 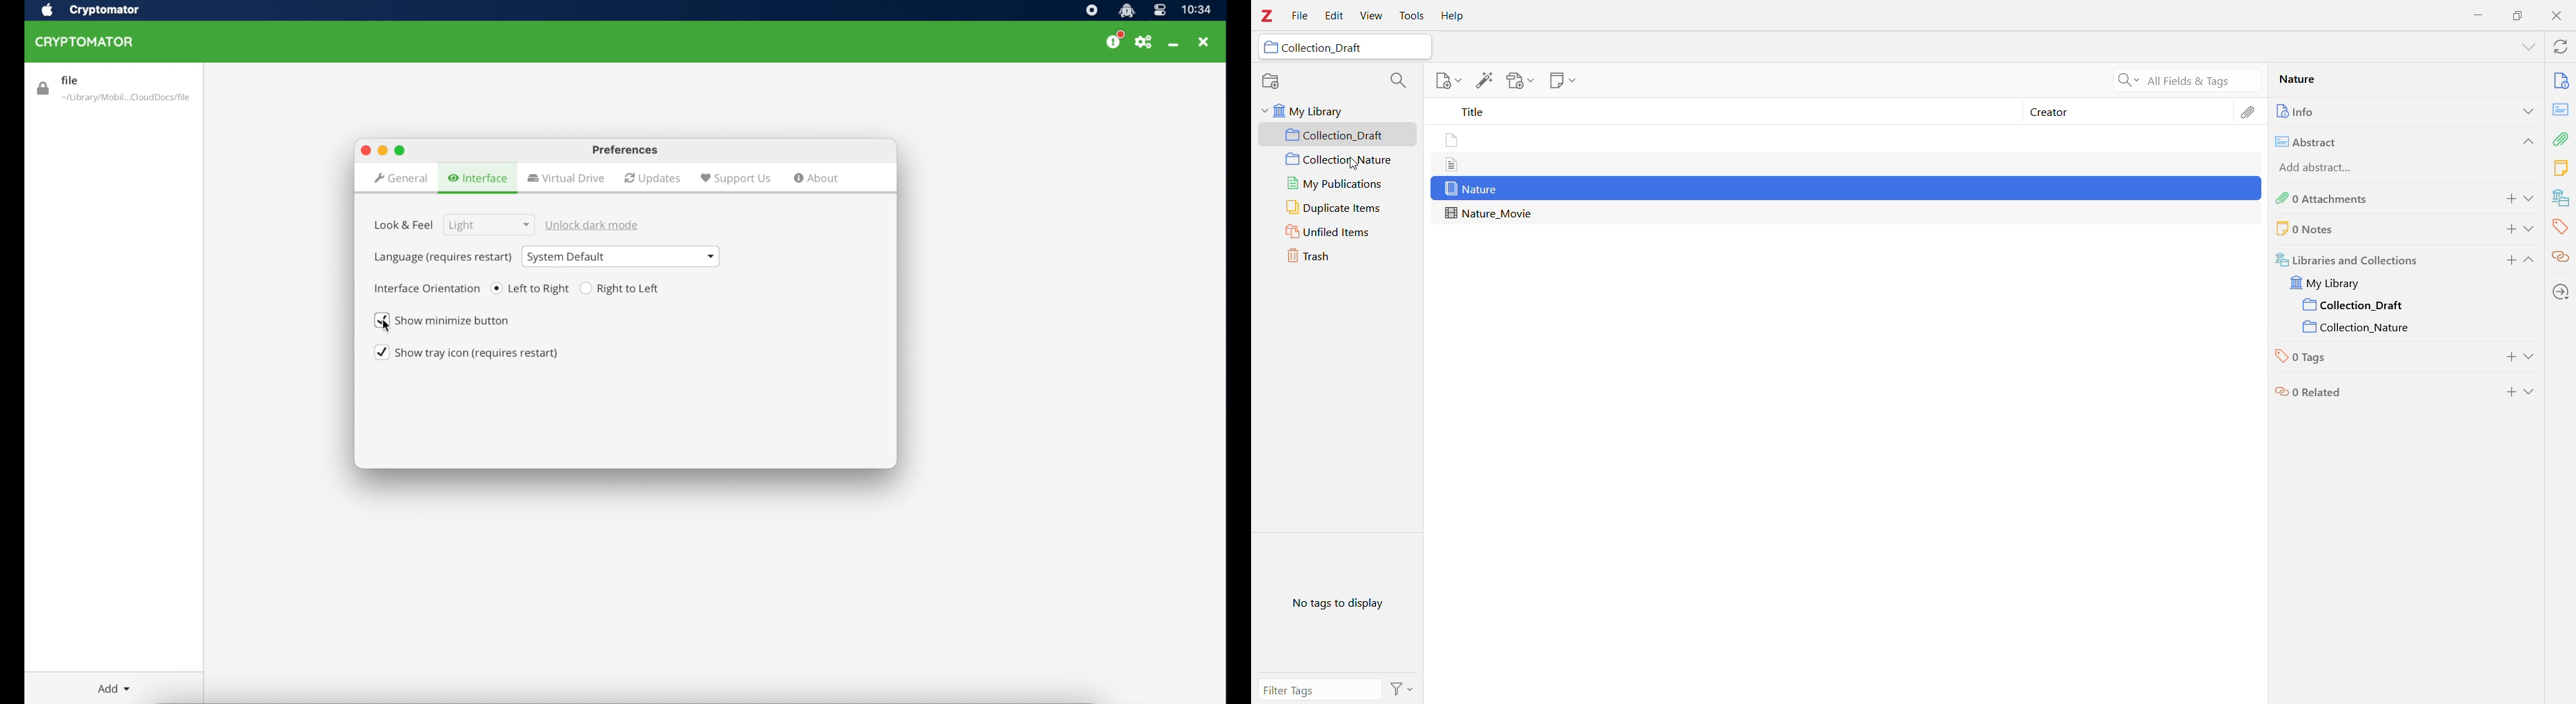 I want to click on Expand Section, so click(x=2530, y=229).